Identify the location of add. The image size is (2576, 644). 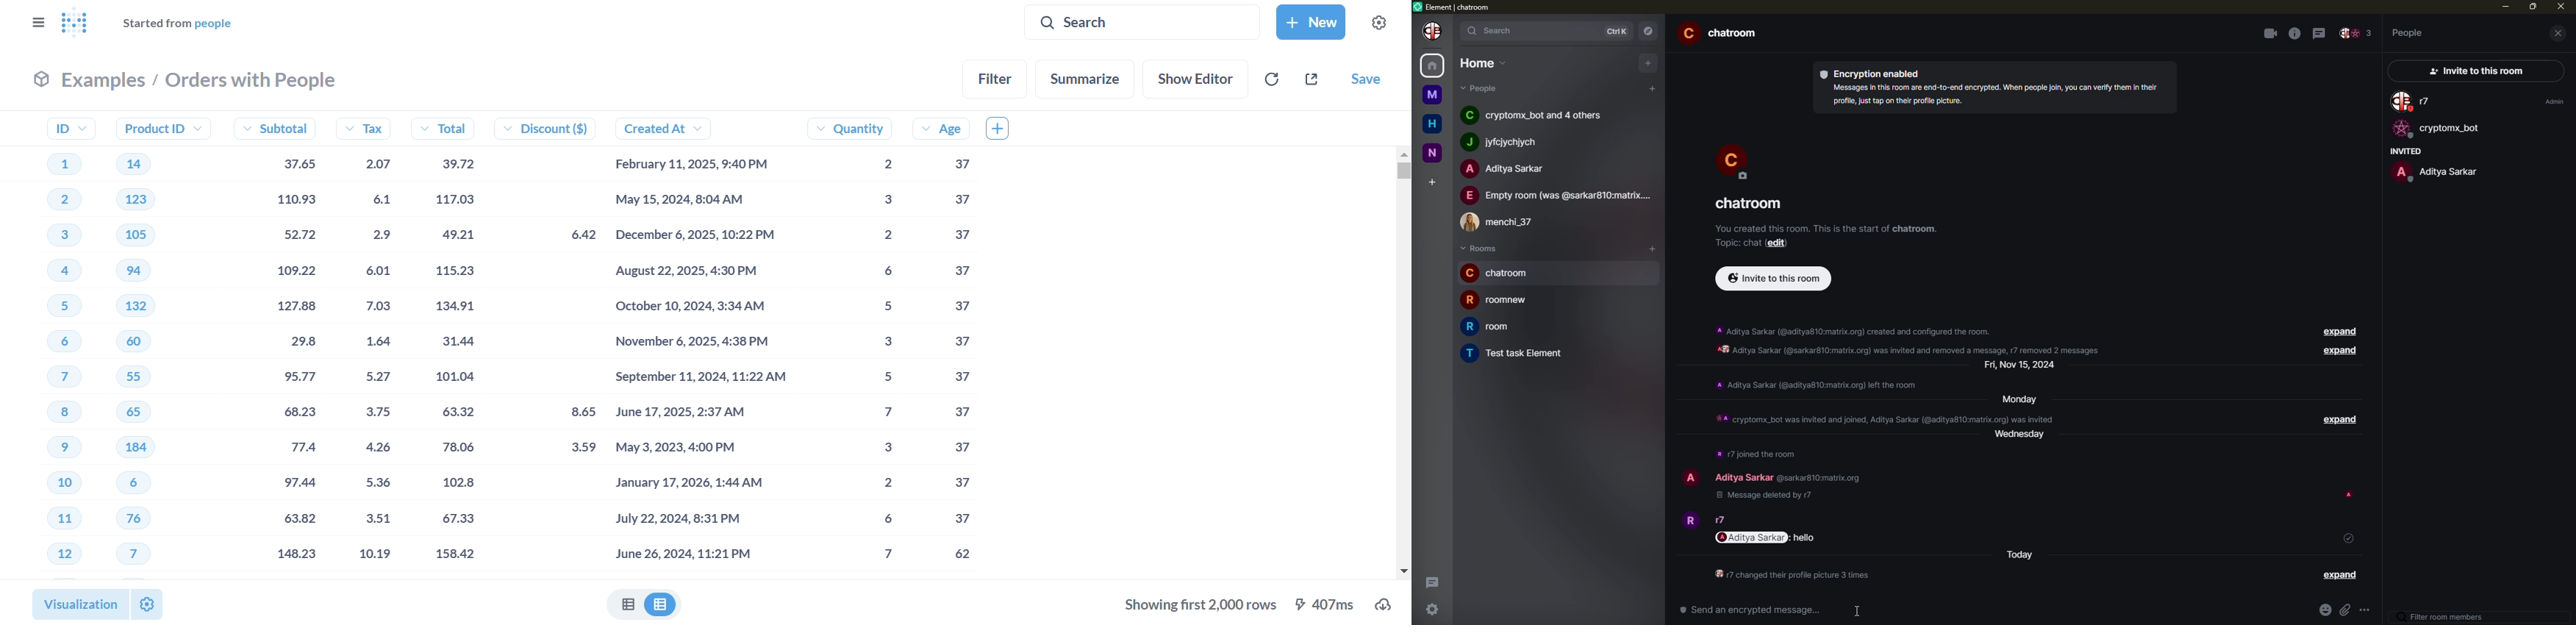
(1652, 88).